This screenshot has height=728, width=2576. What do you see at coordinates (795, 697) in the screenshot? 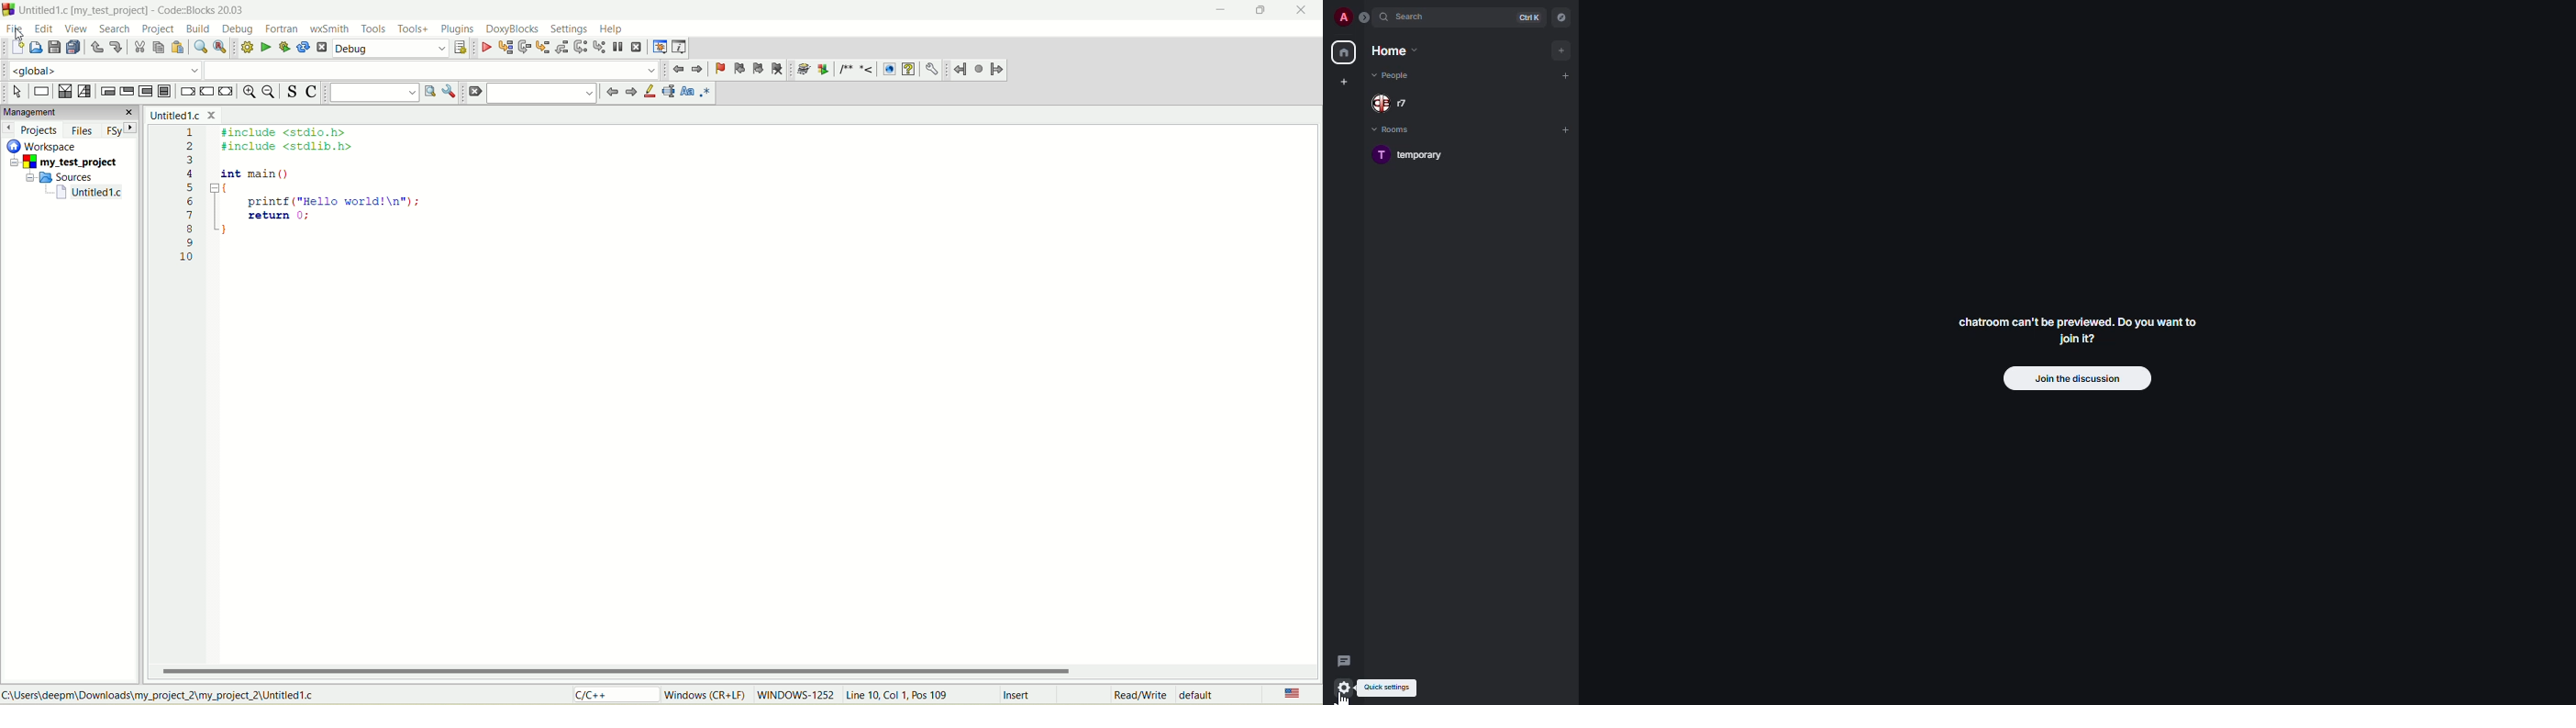
I see `WINDOWS-1252` at bounding box center [795, 697].